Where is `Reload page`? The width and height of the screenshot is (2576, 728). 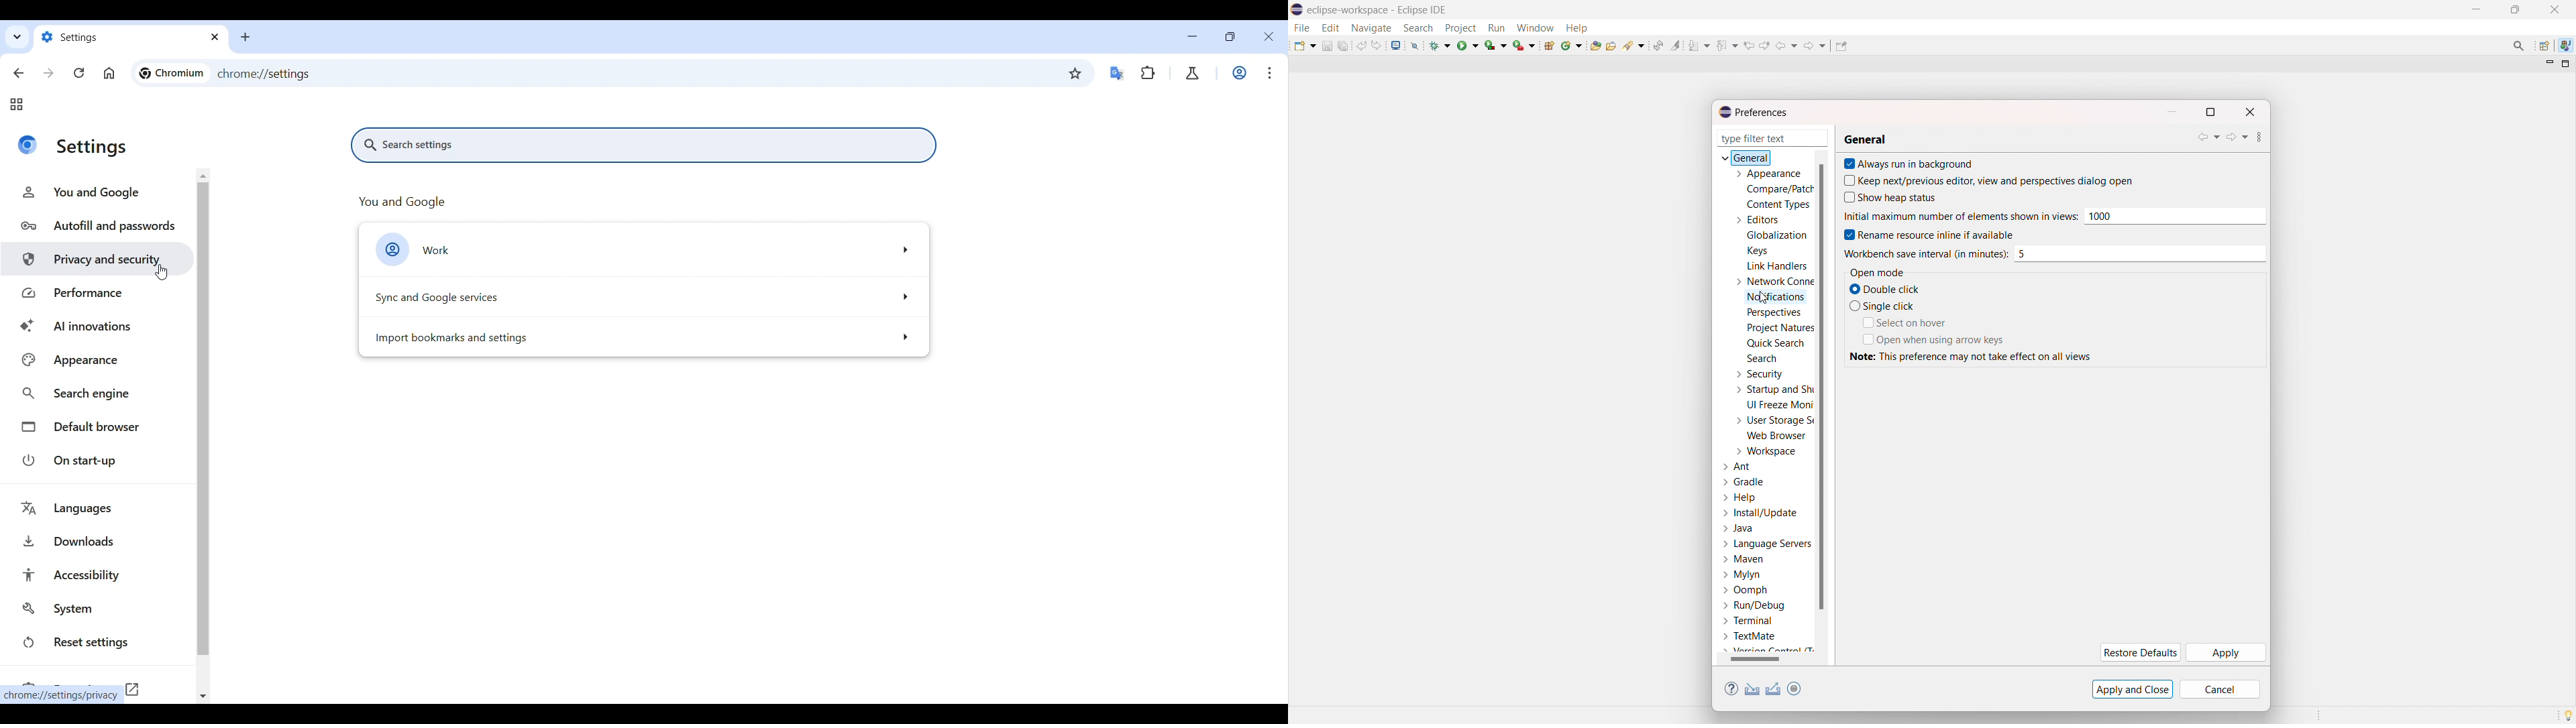
Reload page is located at coordinates (78, 73).